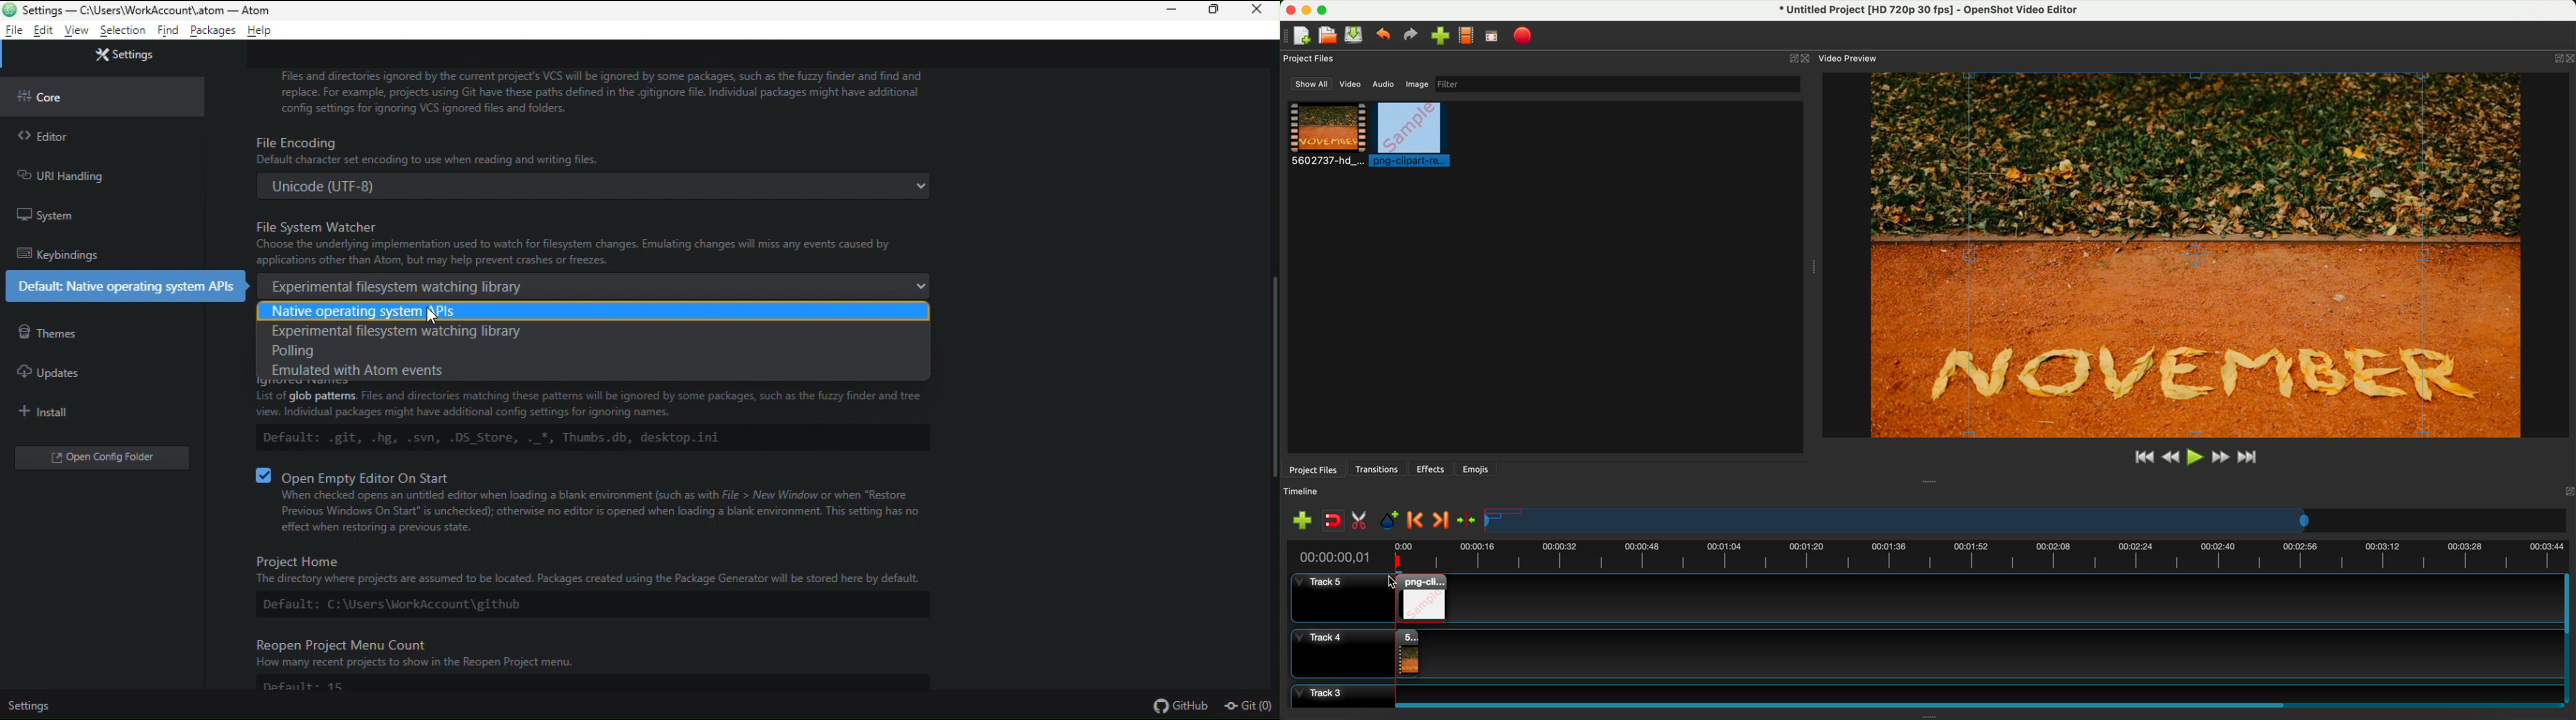 This screenshot has width=2576, height=728. Describe the element at coordinates (1327, 36) in the screenshot. I see `open project` at that location.